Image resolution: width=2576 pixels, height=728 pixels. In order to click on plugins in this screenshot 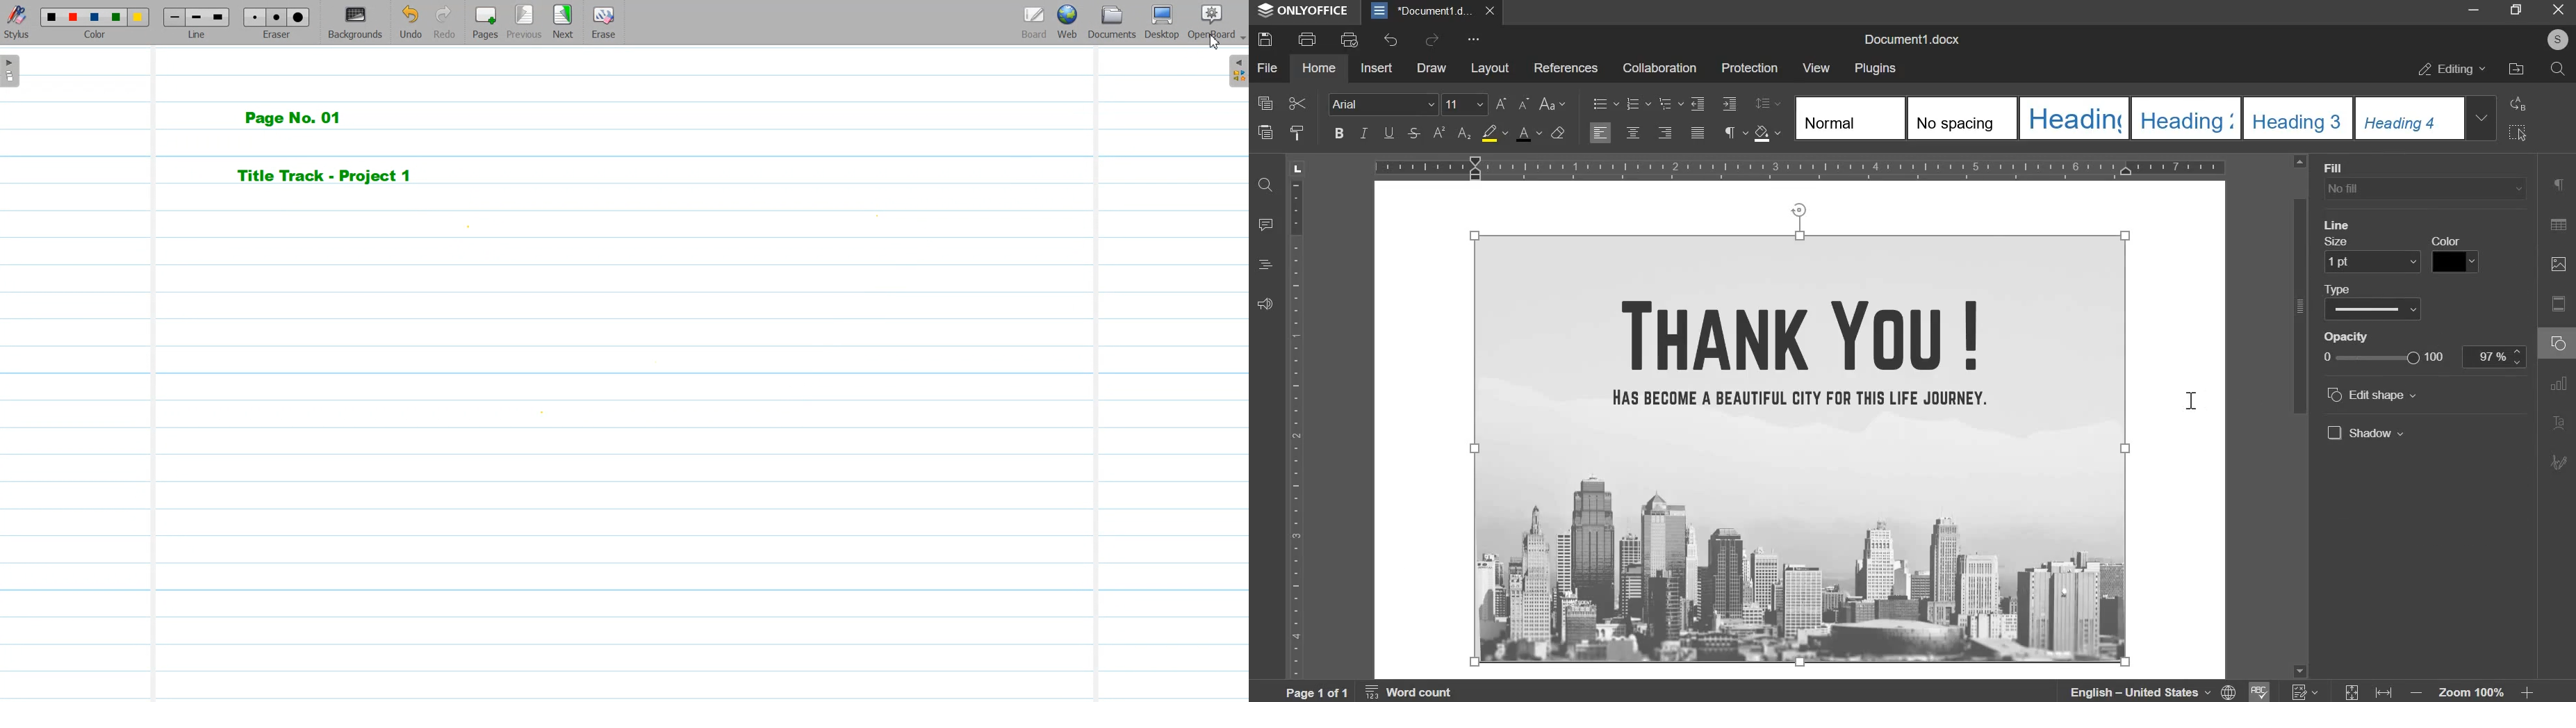, I will do `click(1875, 69)`.